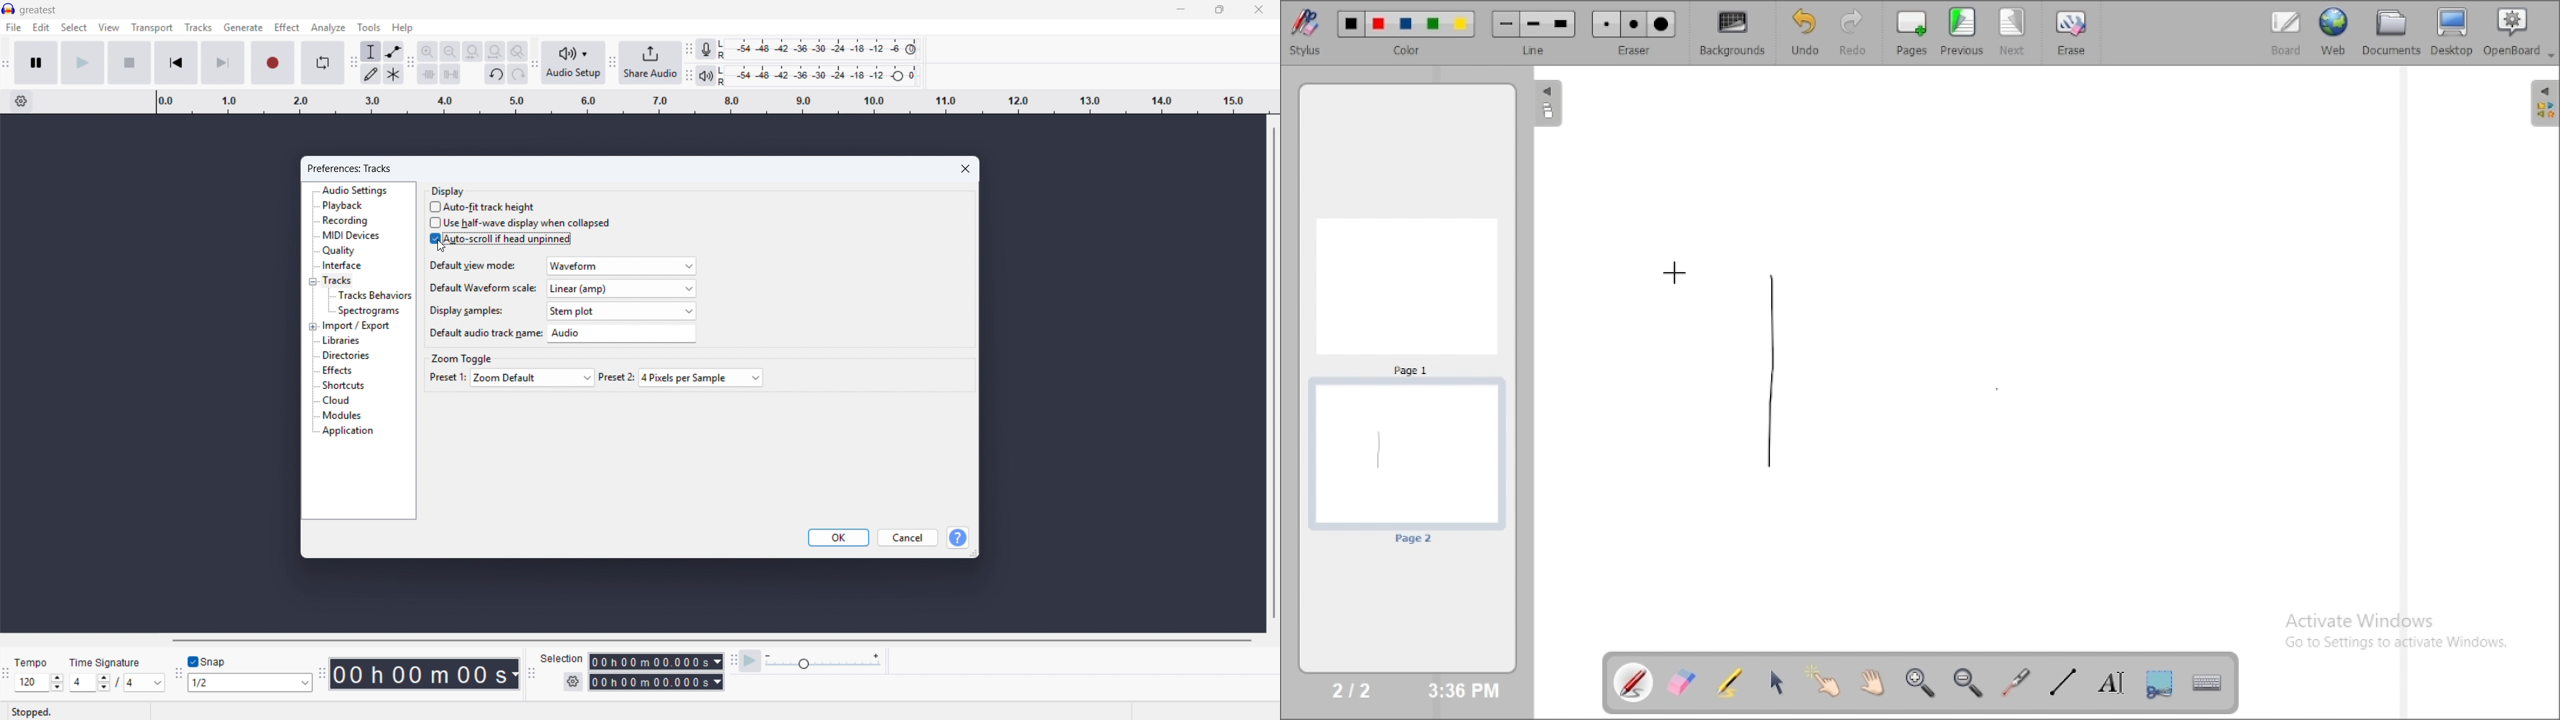 Image resolution: width=2576 pixels, height=728 pixels. What do you see at coordinates (370, 74) in the screenshot?
I see `Draw tool ` at bounding box center [370, 74].